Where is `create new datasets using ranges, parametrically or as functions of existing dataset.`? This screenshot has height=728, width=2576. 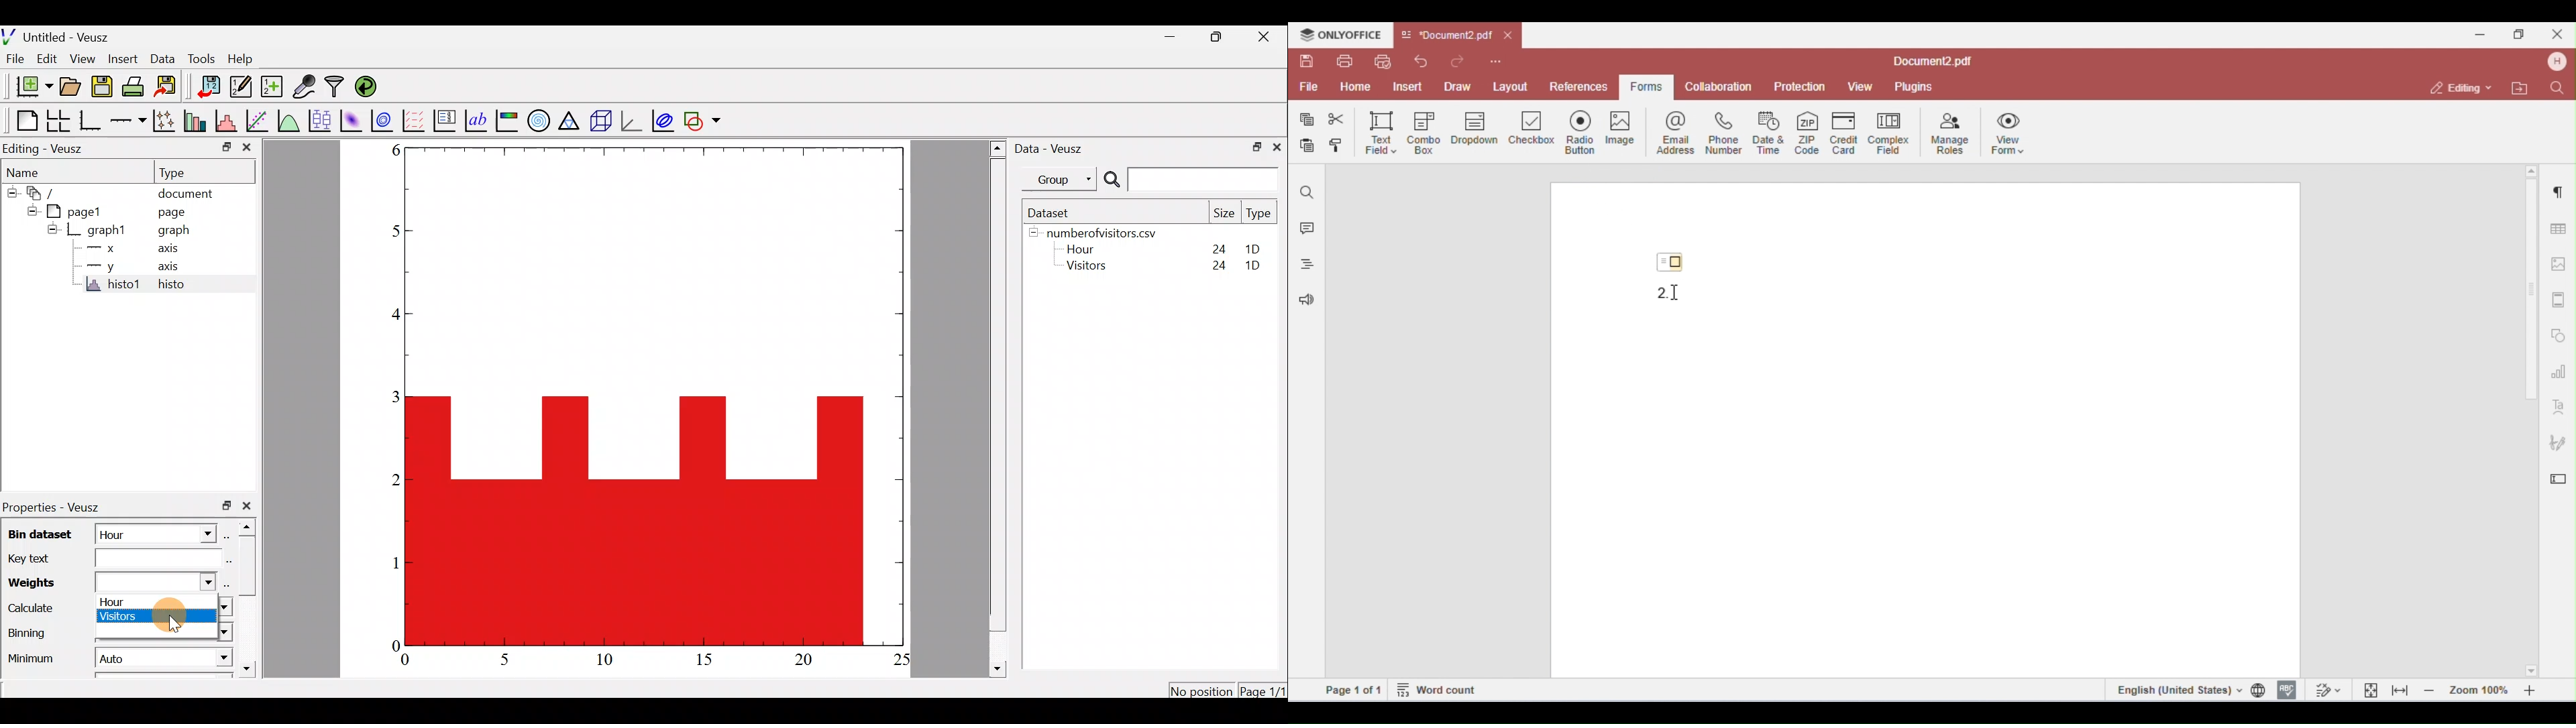
create new datasets using ranges, parametrically or as functions of existing dataset. is located at coordinates (273, 85).